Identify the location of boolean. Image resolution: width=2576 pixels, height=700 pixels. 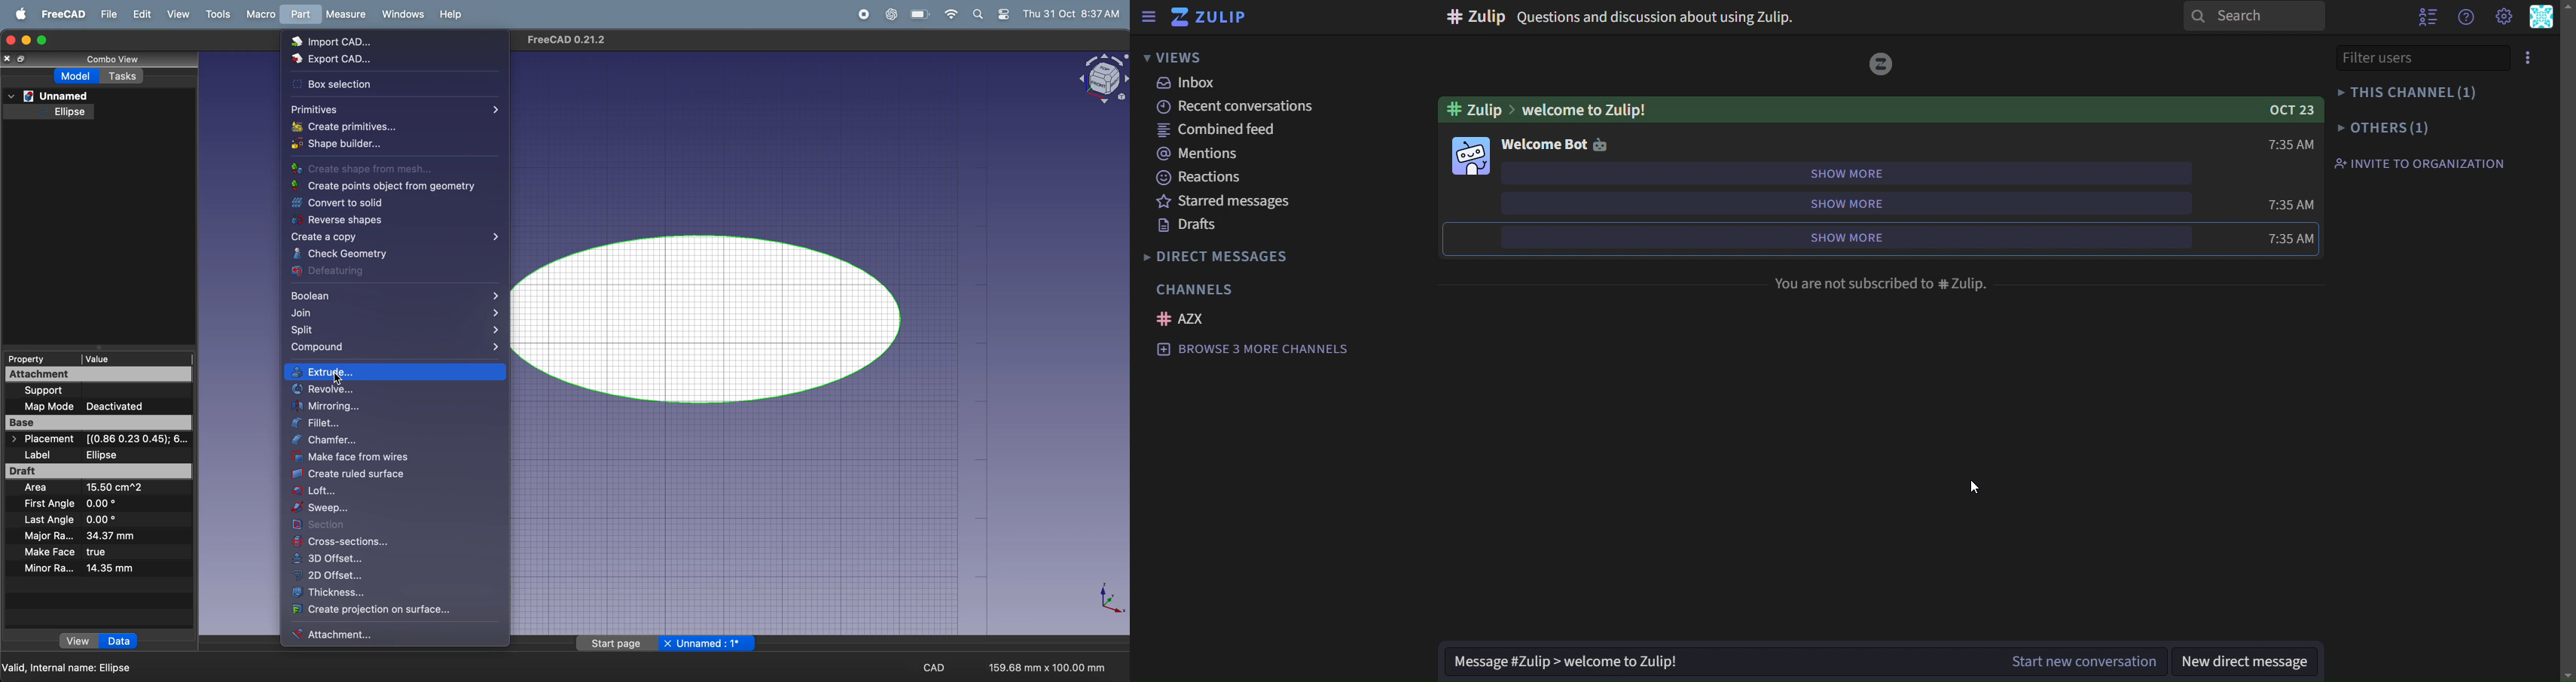
(396, 297).